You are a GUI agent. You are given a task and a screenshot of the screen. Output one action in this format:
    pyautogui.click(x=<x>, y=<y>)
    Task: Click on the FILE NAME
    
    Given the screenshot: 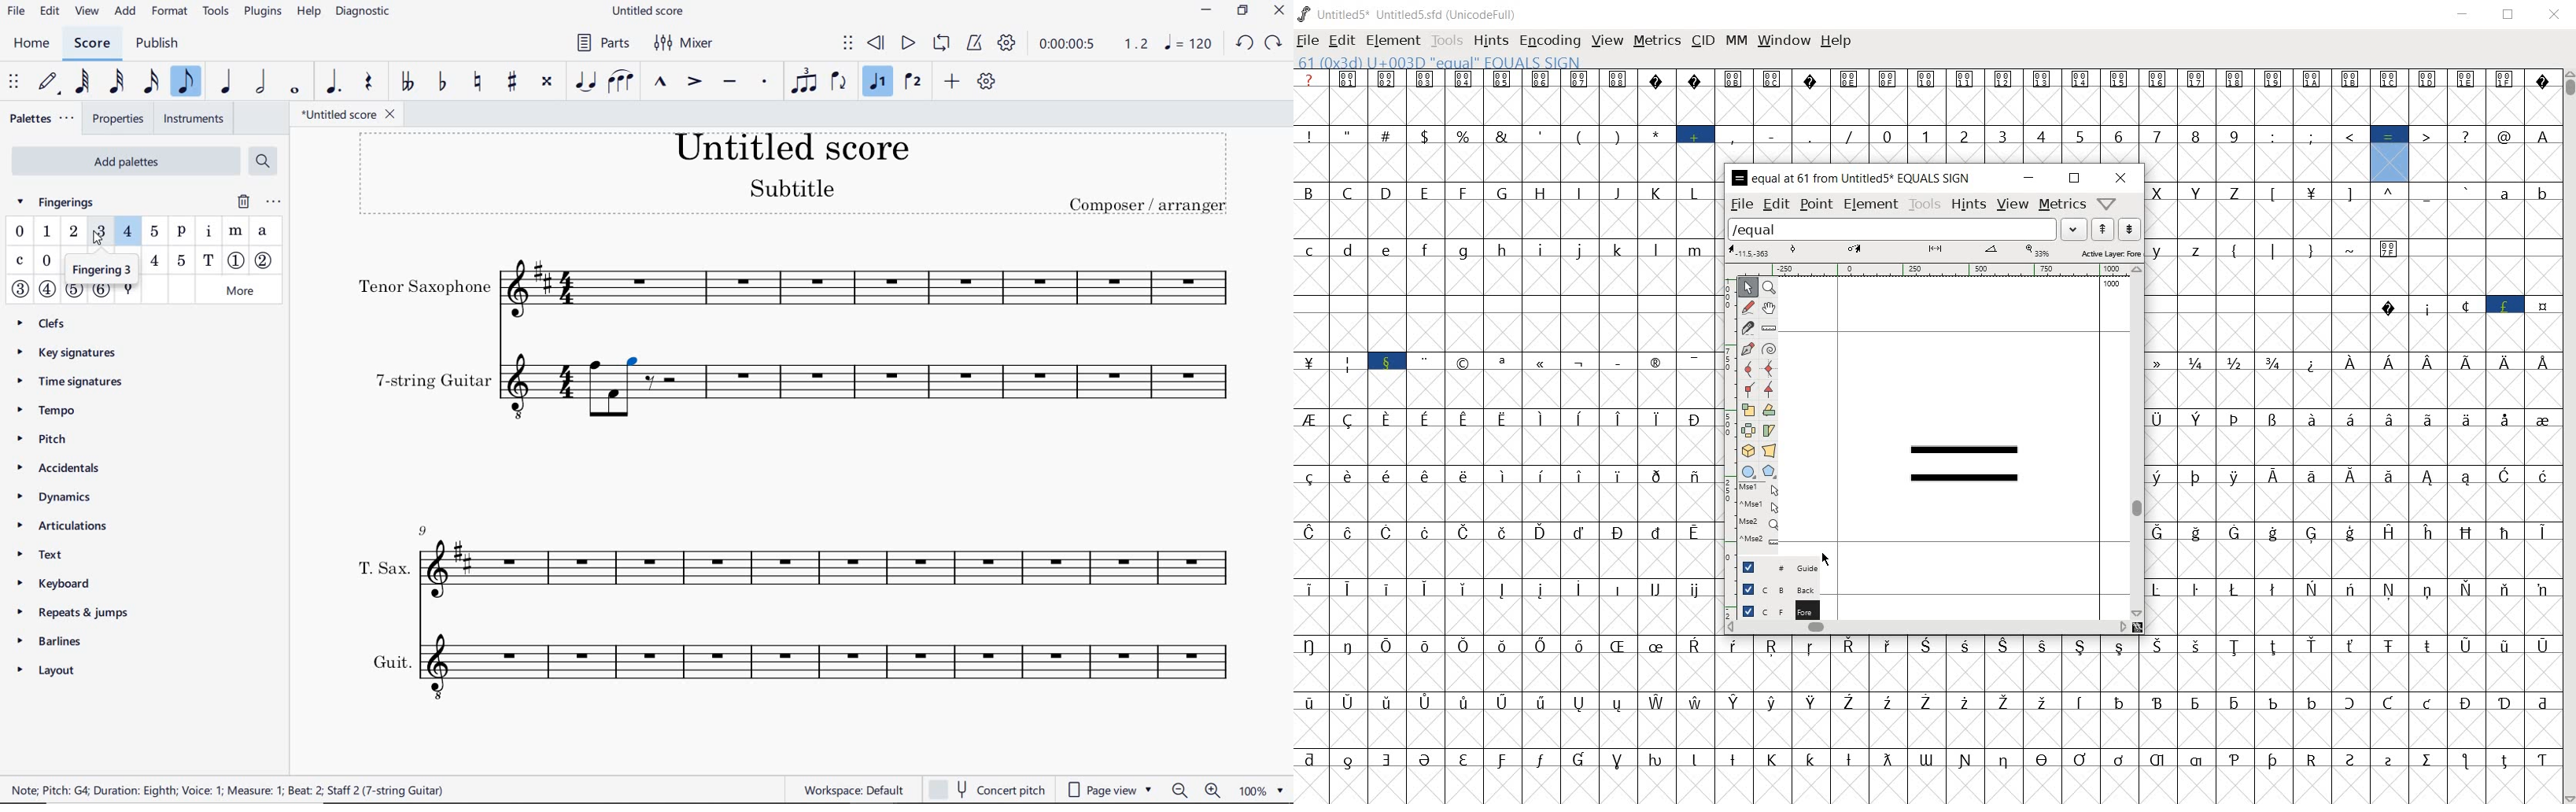 What is the action you would take?
    pyautogui.click(x=352, y=115)
    